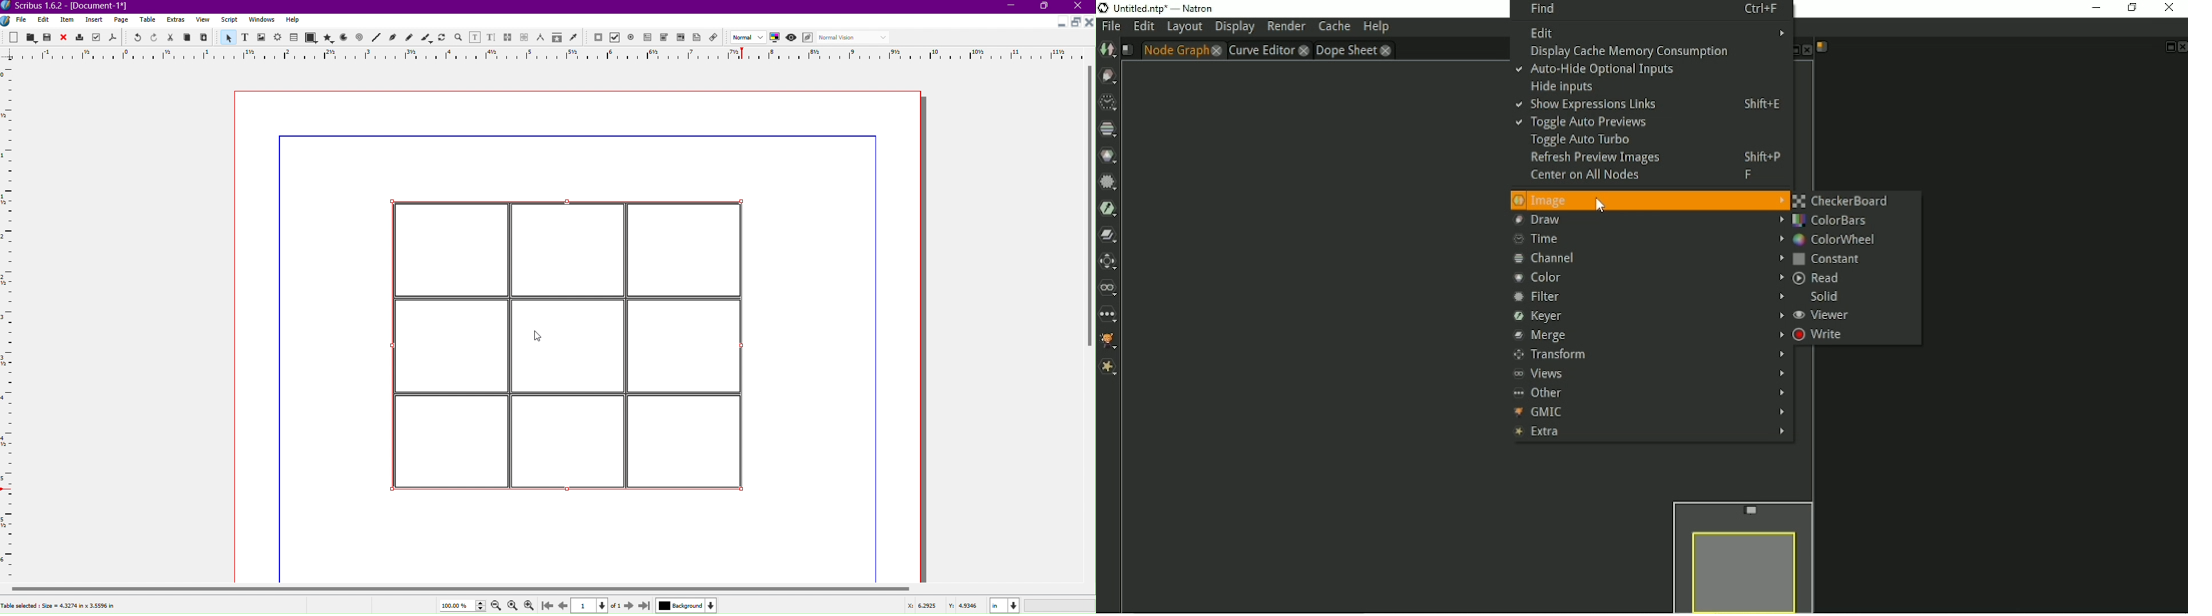 This screenshot has height=616, width=2212. What do you see at coordinates (633, 37) in the screenshot?
I see `PDF Radio Button` at bounding box center [633, 37].